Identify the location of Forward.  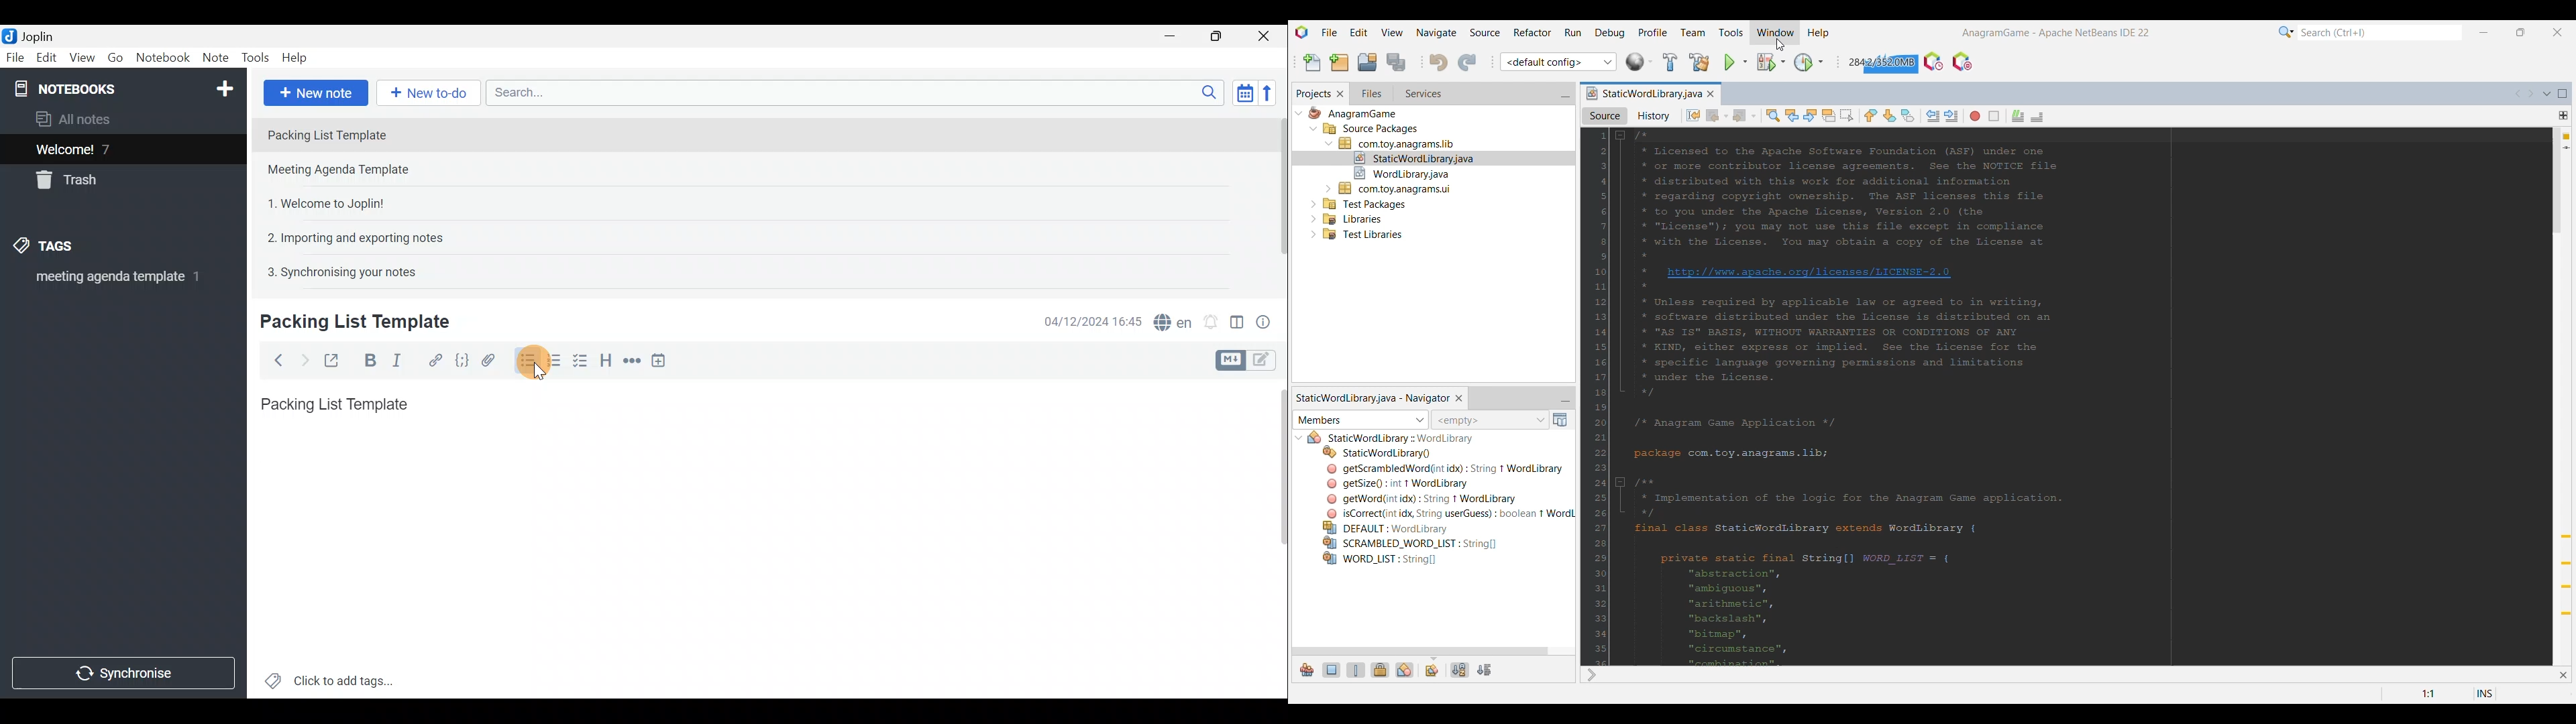
(1740, 115).